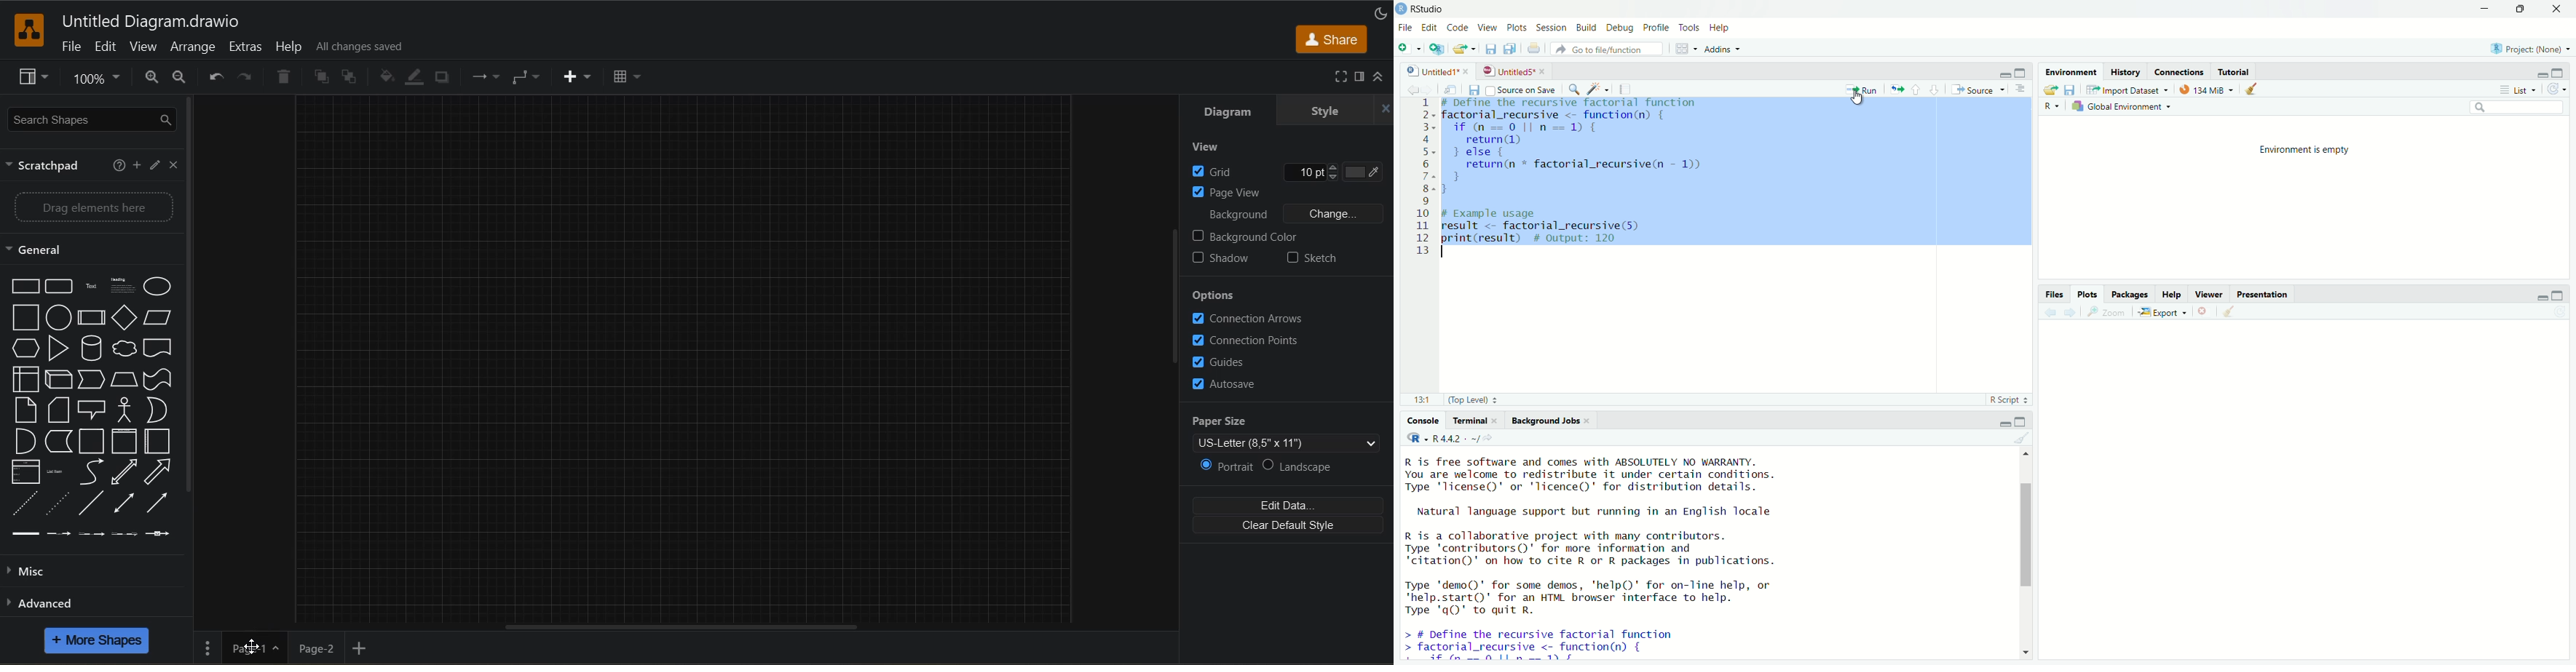  I want to click on insert, so click(578, 79).